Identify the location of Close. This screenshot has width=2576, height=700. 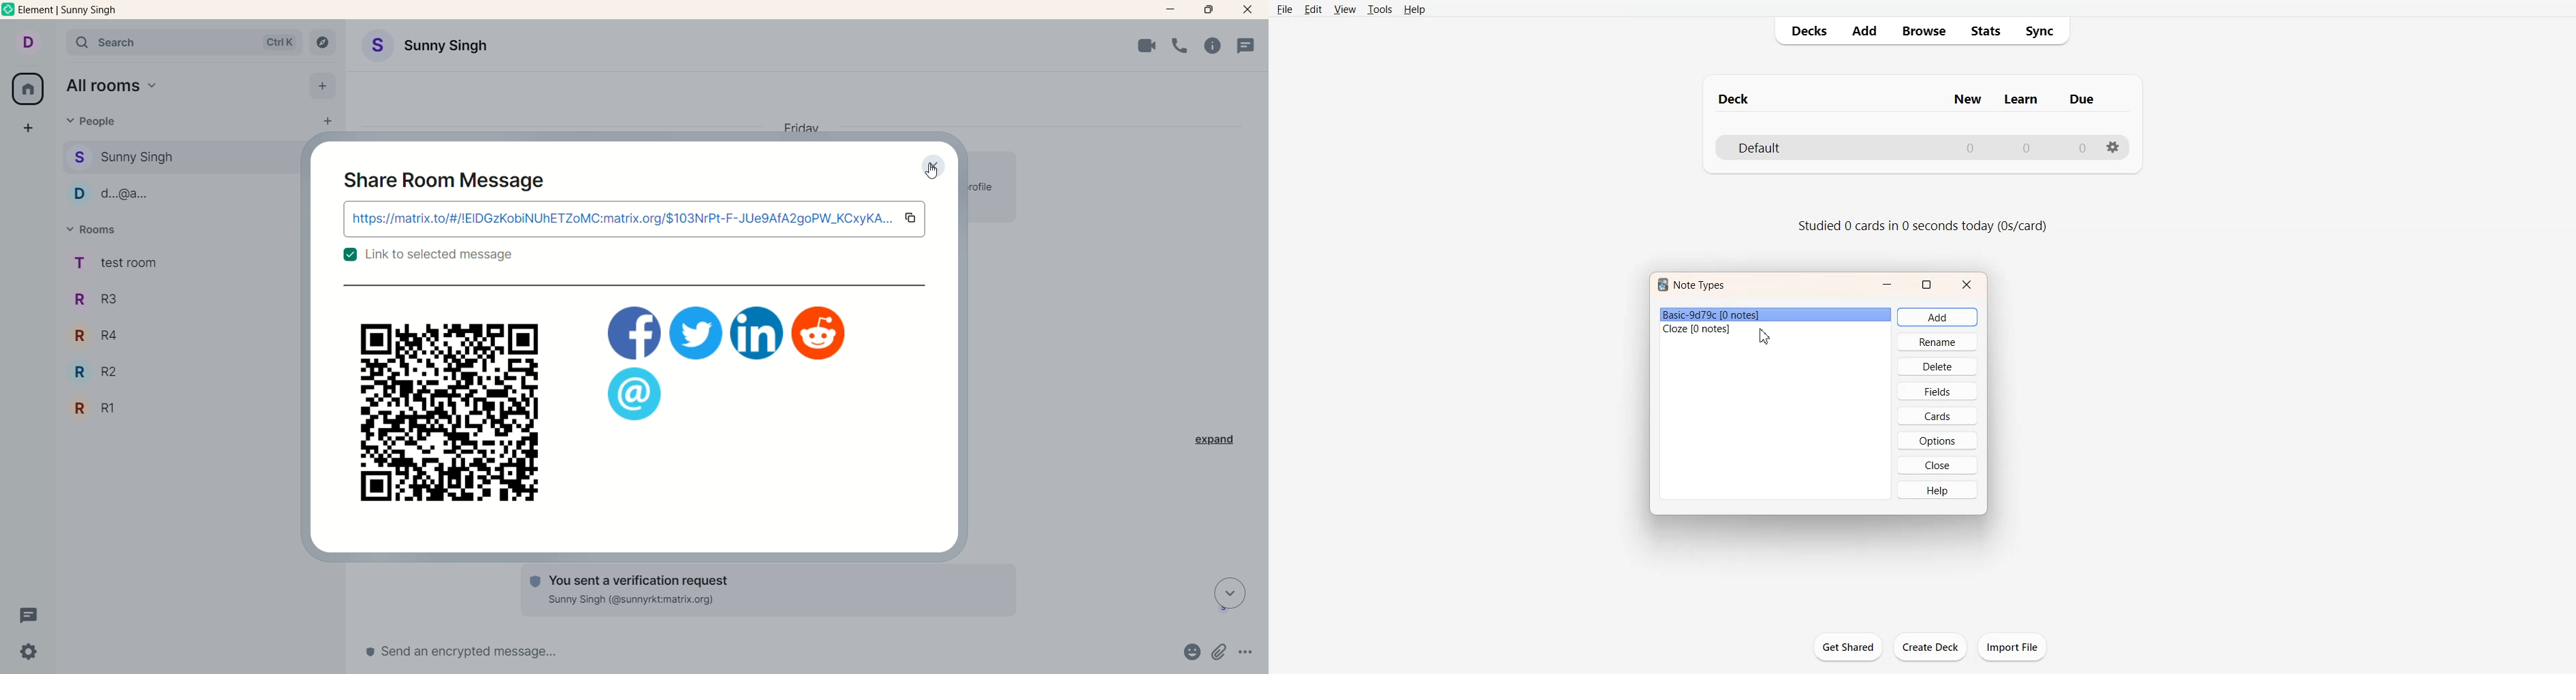
(1937, 464).